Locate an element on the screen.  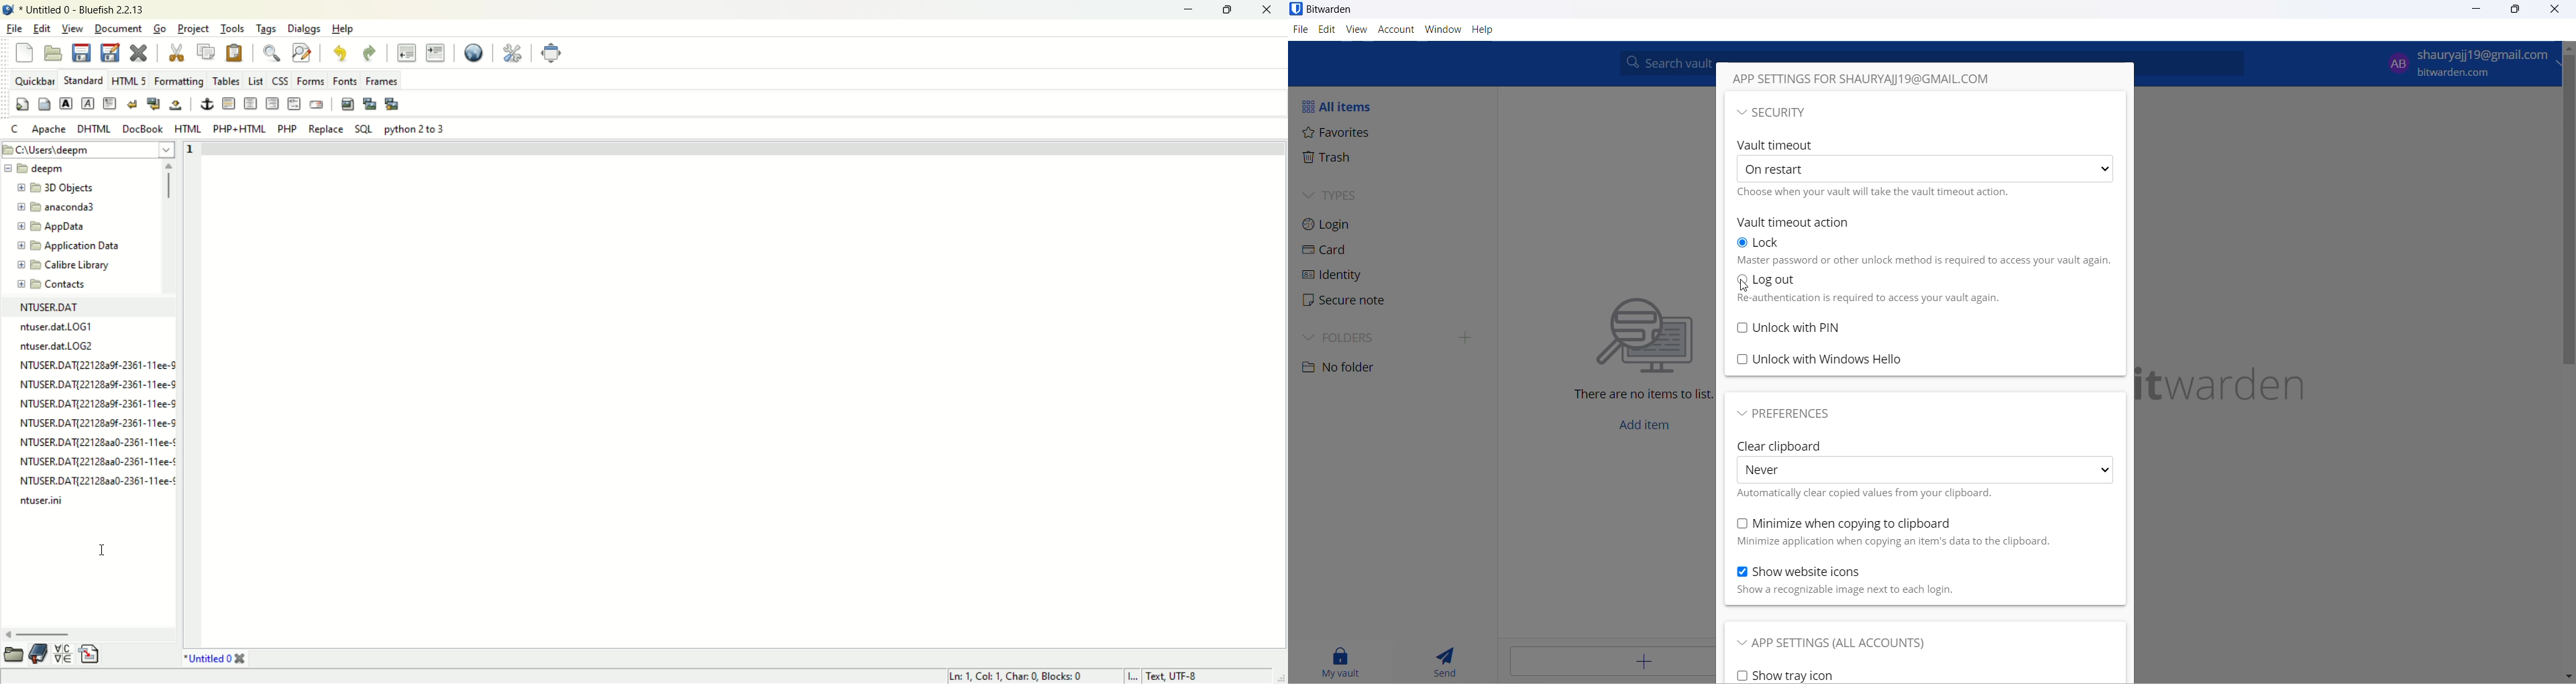
No folder is located at coordinates (1344, 369).